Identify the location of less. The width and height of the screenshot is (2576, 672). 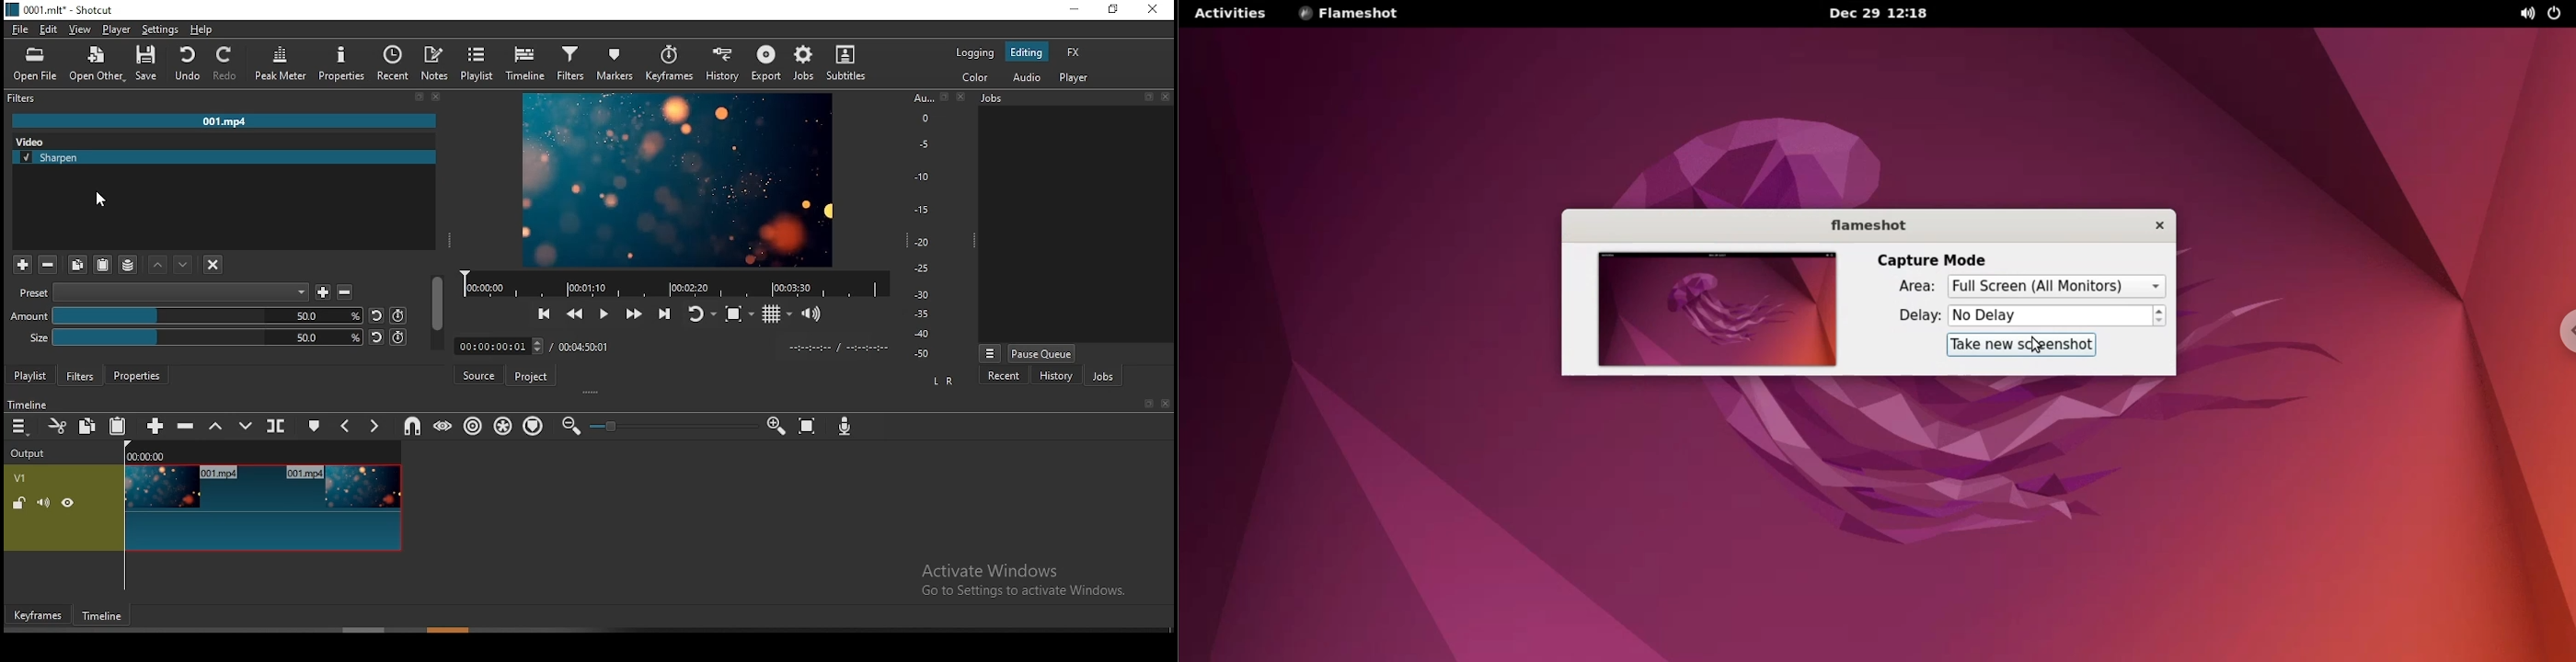
(348, 291).